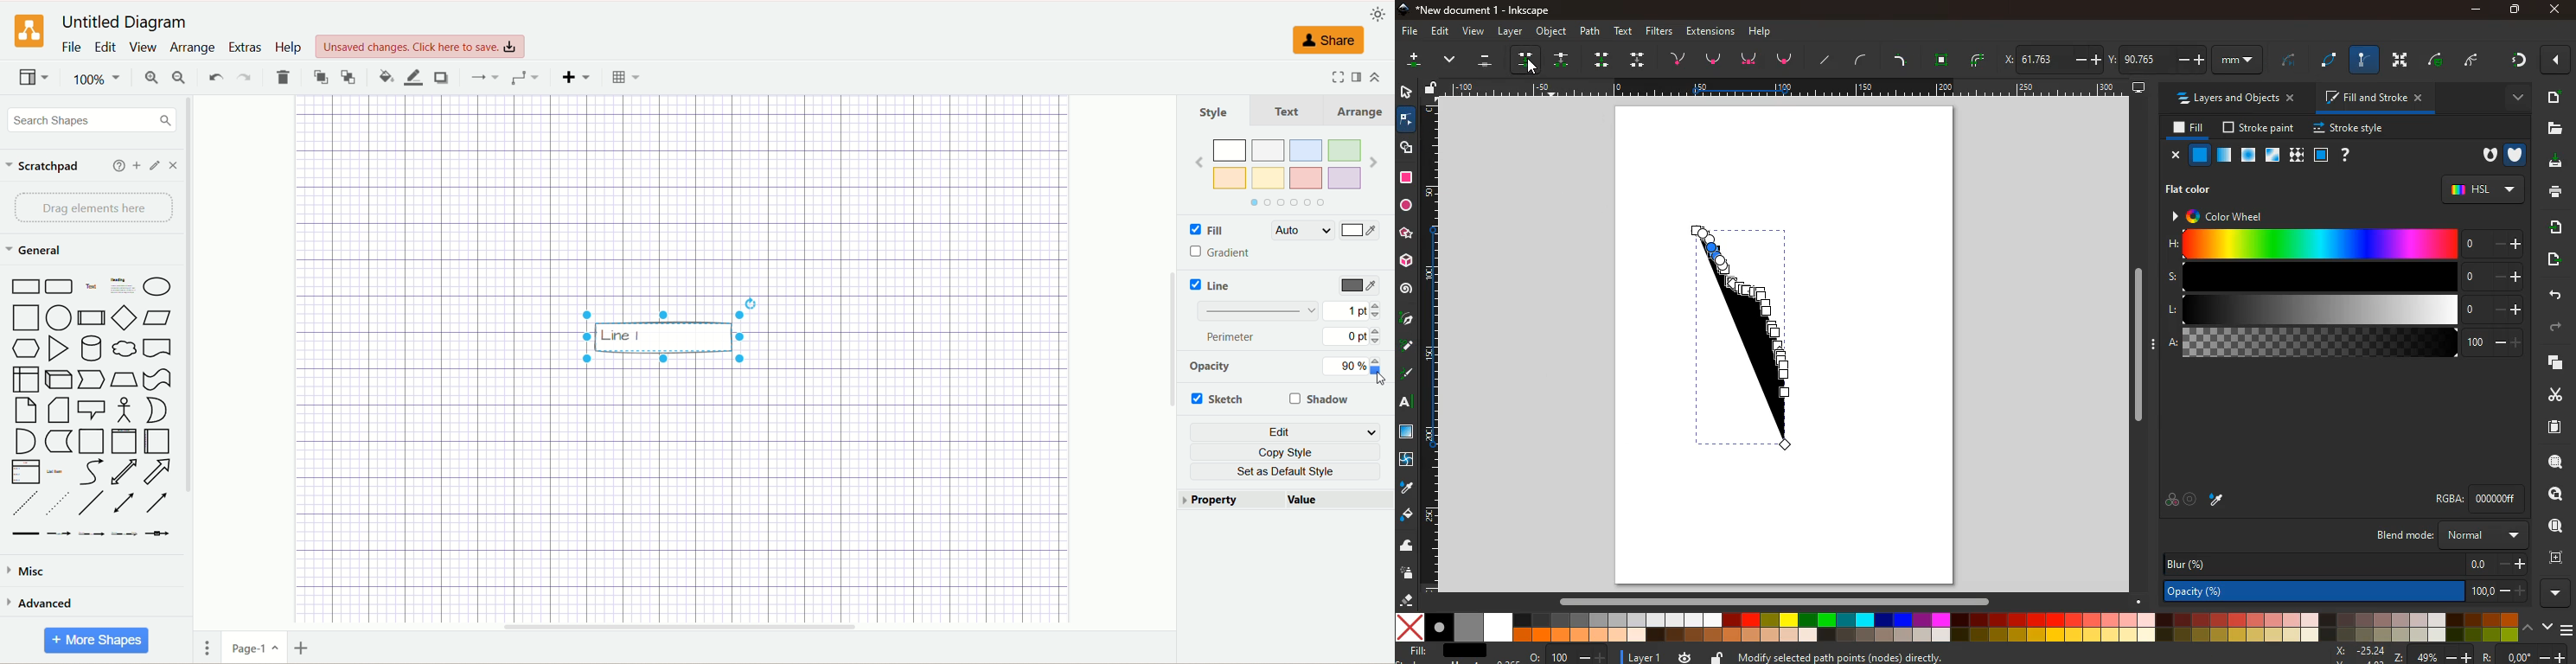 The width and height of the screenshot is (2576, 672). Describe the element at coordinates (1406, 289) in the screenshot. I see `spiral` at that location.